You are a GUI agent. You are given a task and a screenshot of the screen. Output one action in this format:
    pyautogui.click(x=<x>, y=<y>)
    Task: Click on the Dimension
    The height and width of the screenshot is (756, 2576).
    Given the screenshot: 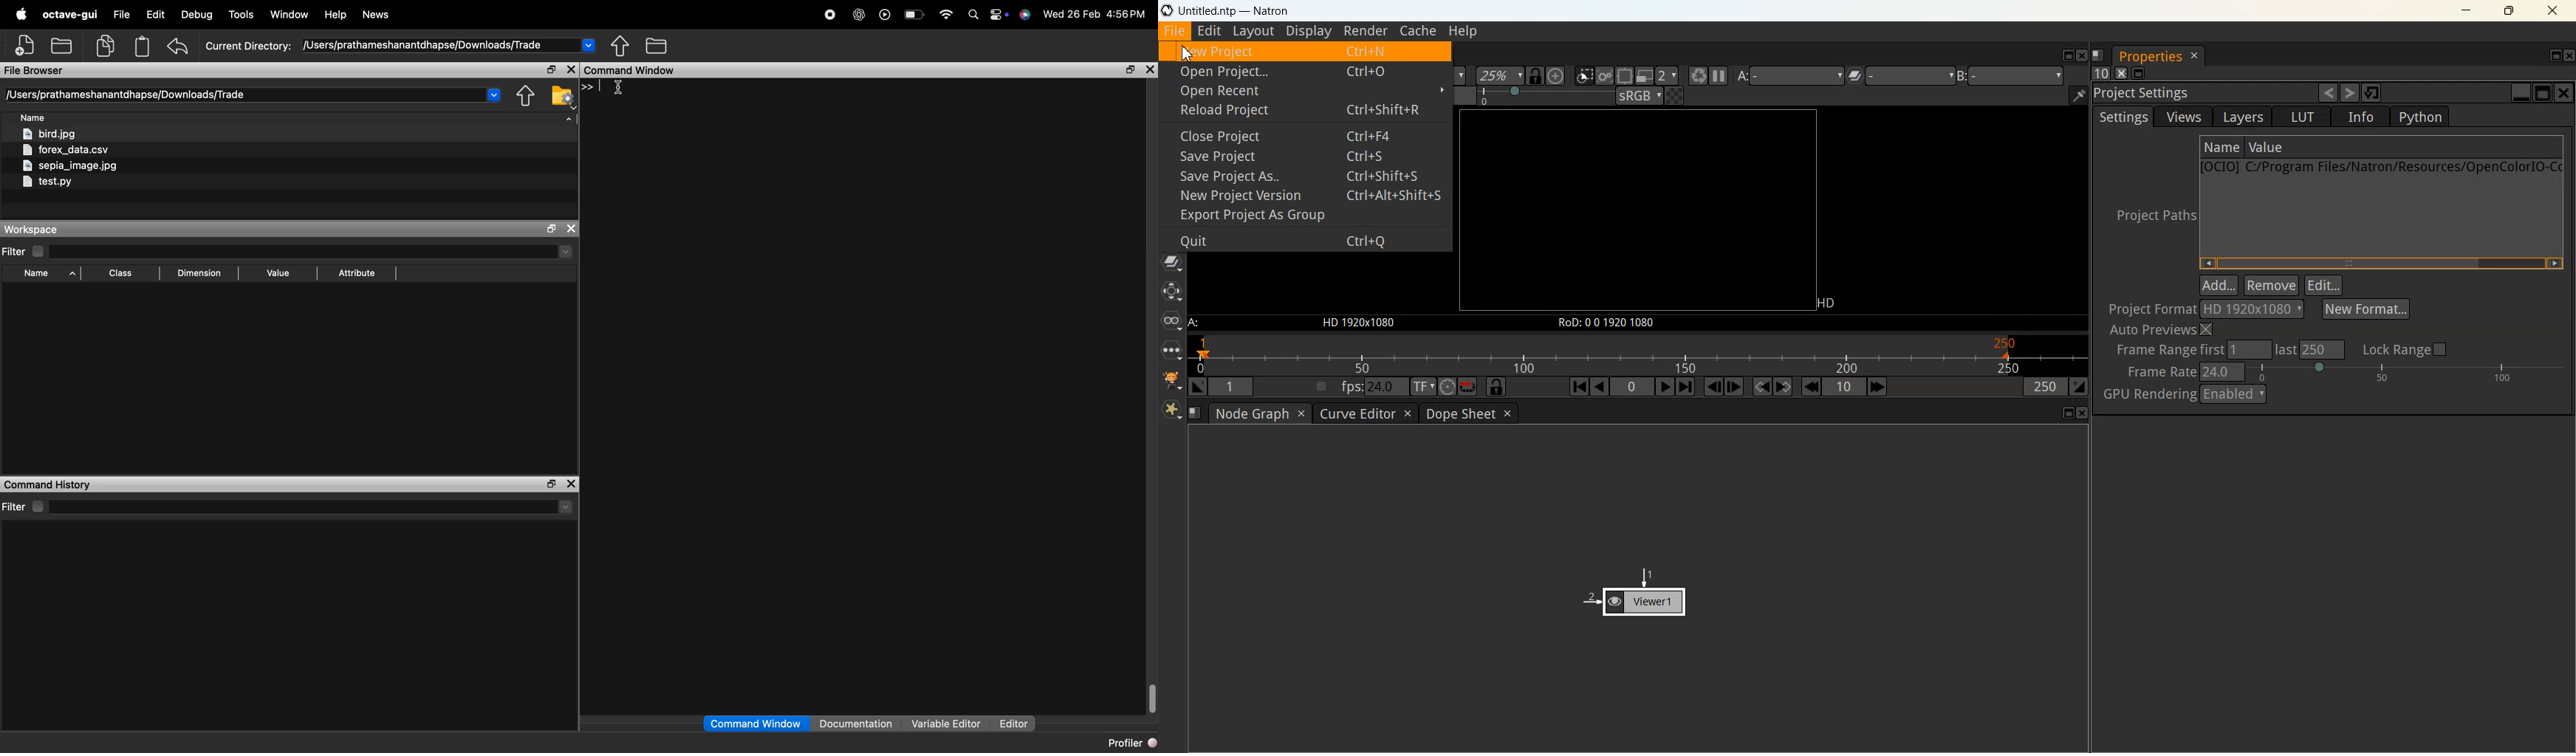 What is the action you would take?
    pyautogui.click(x=200, y=273)
    